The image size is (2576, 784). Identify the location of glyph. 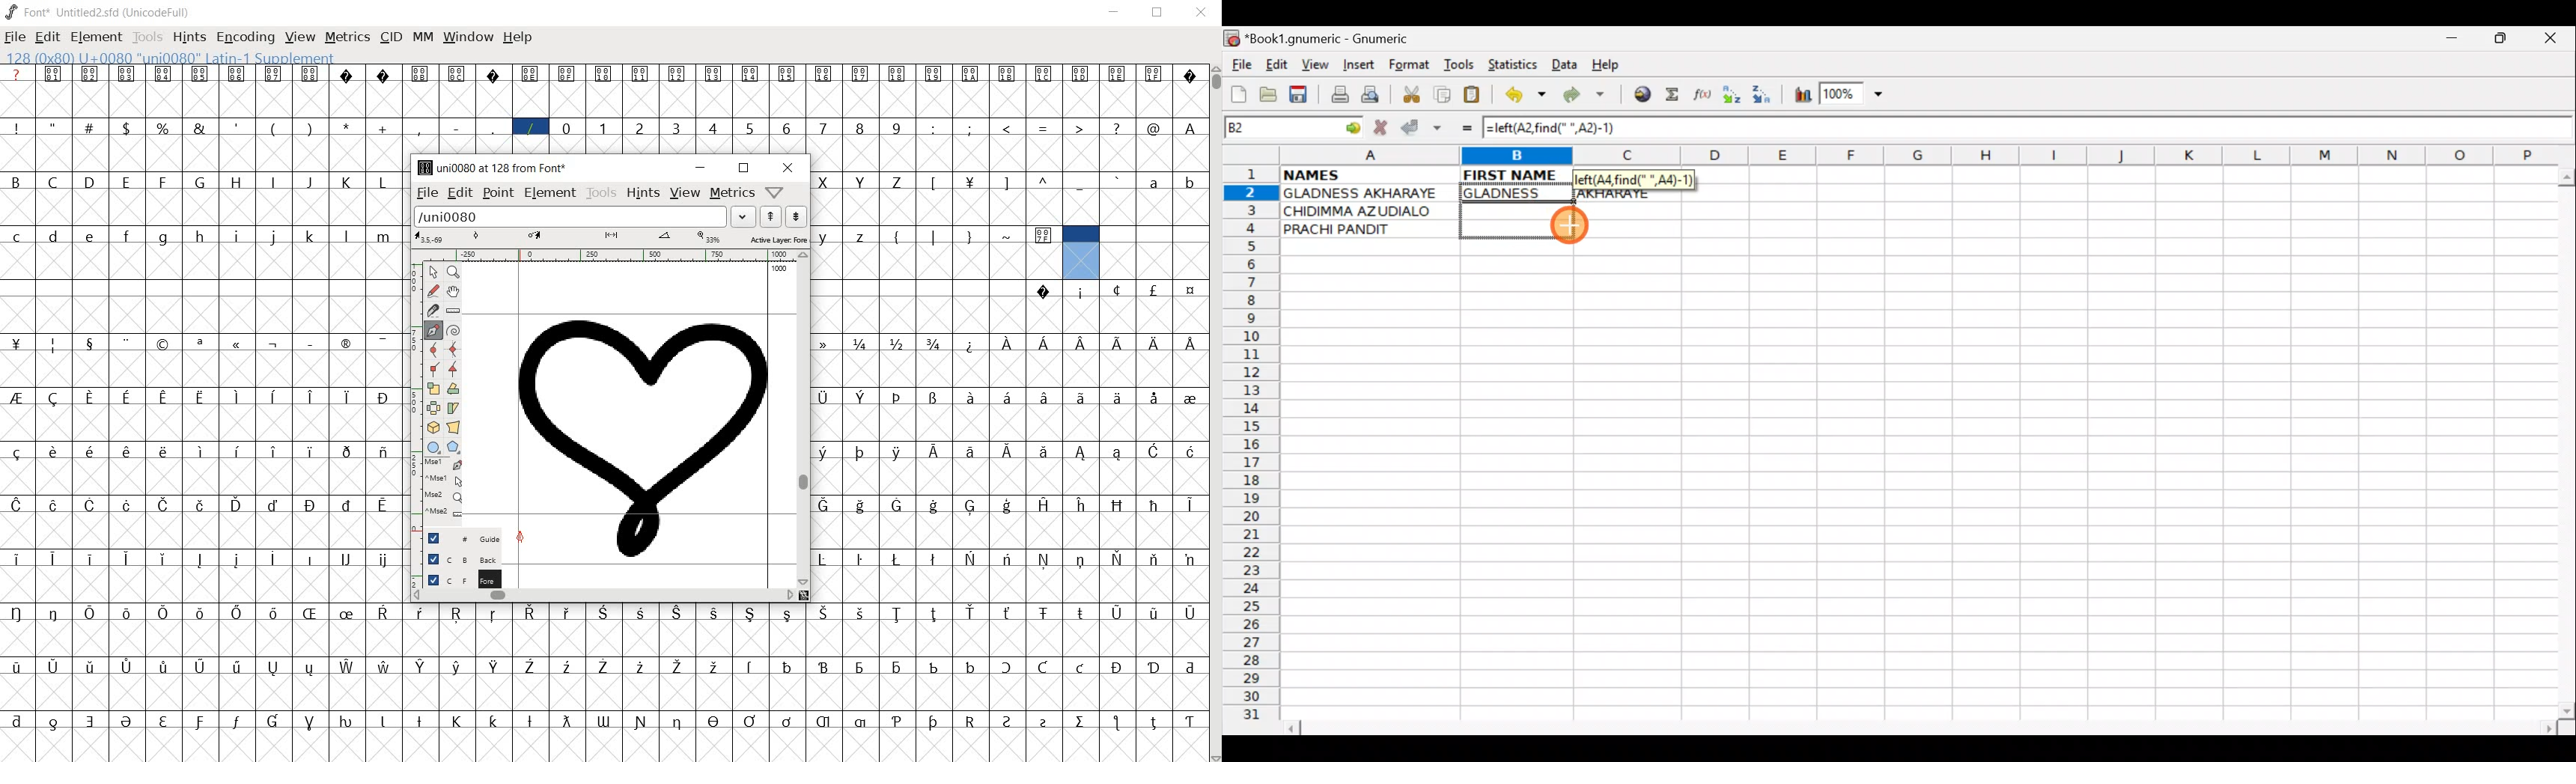
(897, 344).